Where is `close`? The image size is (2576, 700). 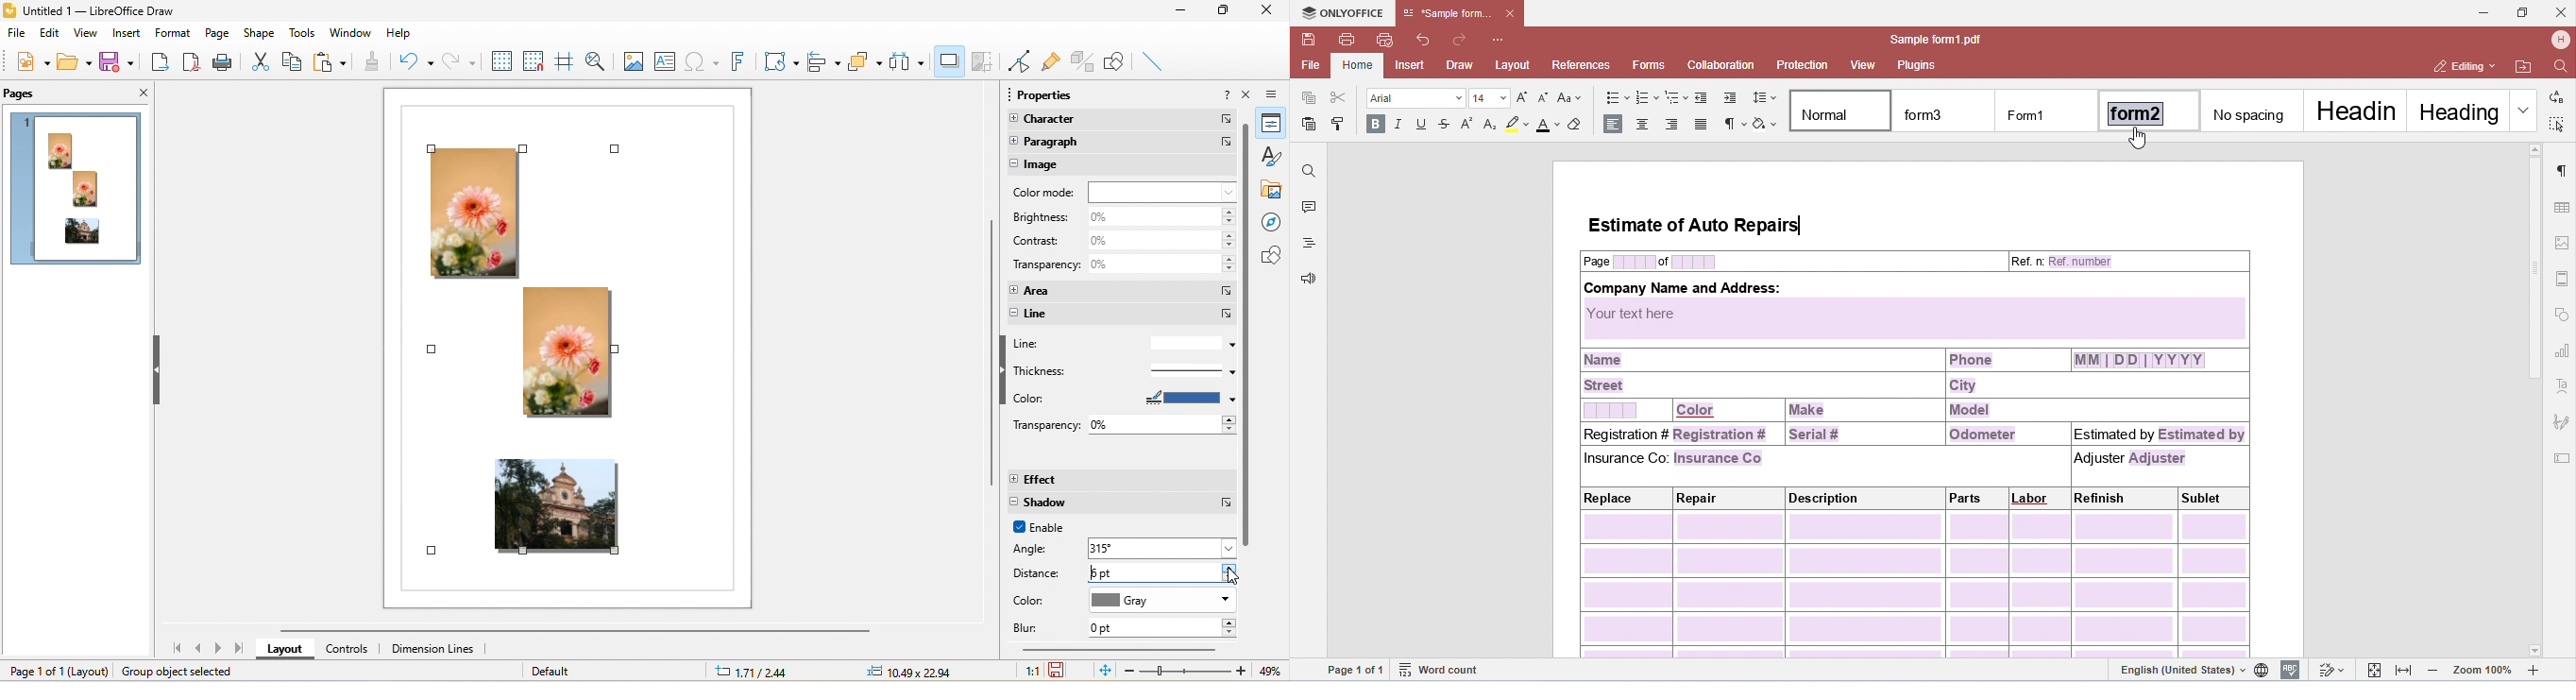
close is located at coordinates (135, 94).